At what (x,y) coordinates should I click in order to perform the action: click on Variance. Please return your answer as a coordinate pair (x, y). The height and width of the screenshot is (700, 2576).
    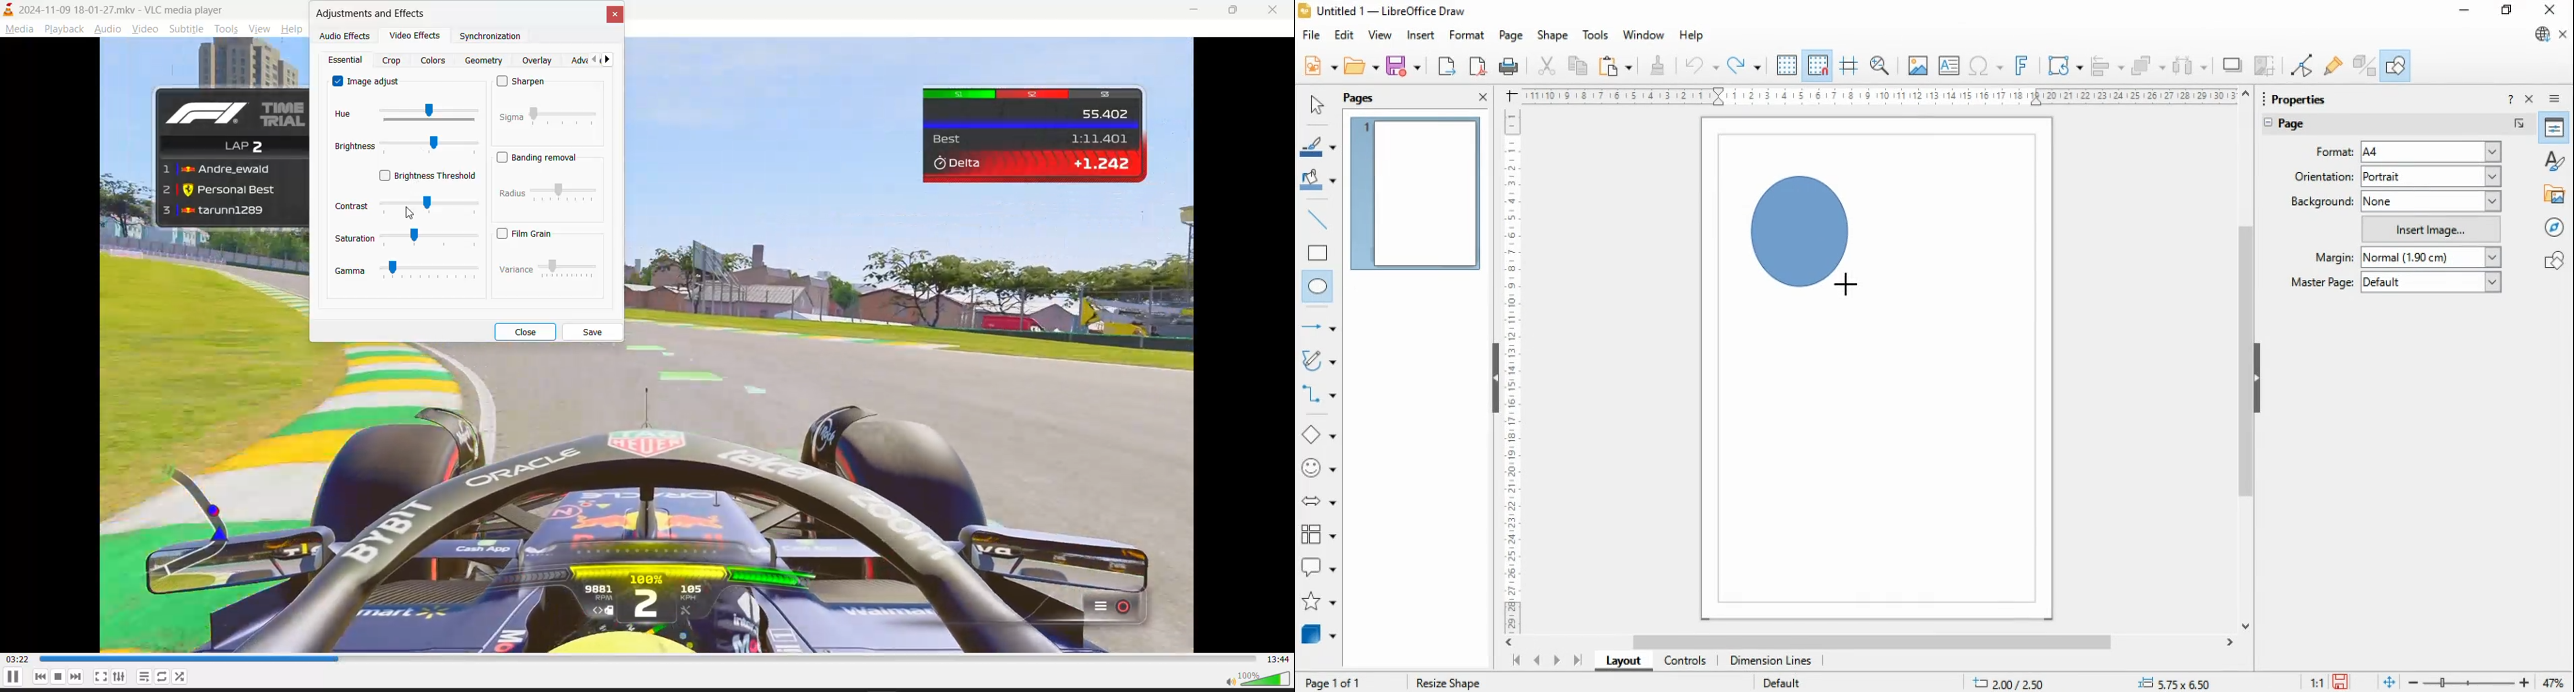
    Looking at the image, I should click on (516, 270).